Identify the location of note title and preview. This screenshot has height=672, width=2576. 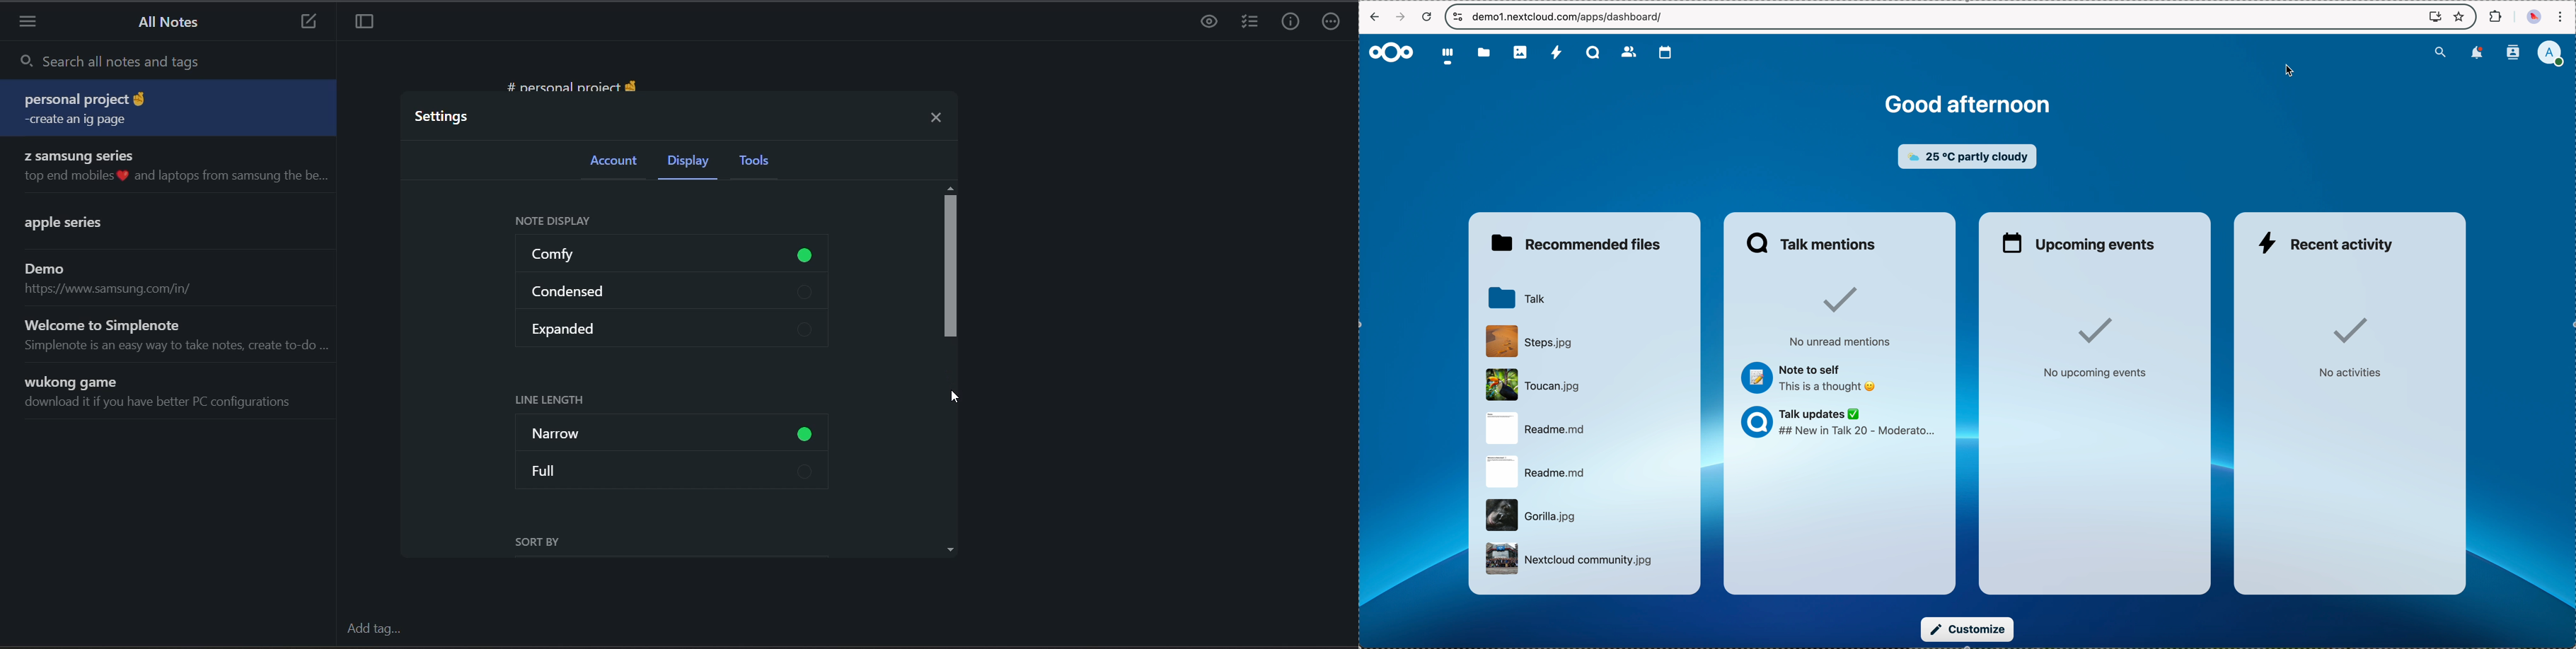
(161, 394).